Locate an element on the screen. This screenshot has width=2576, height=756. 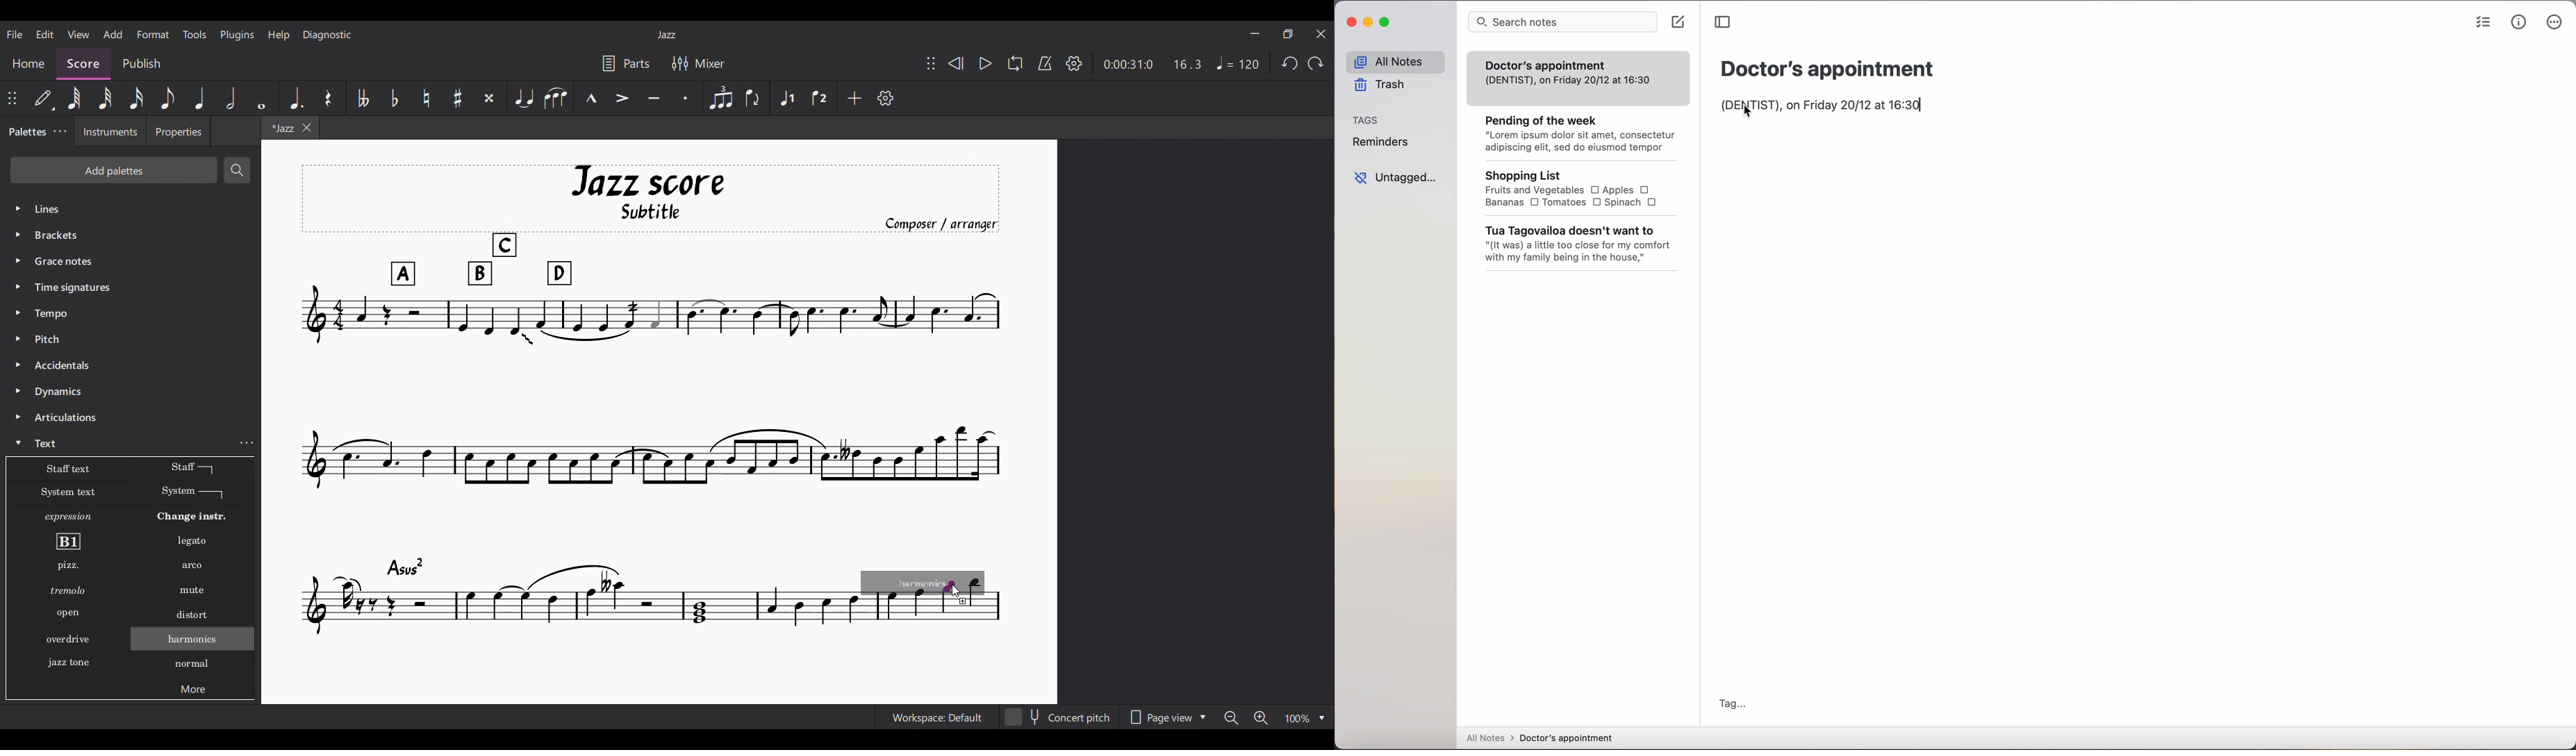
 is located at coordinates (65, 614).